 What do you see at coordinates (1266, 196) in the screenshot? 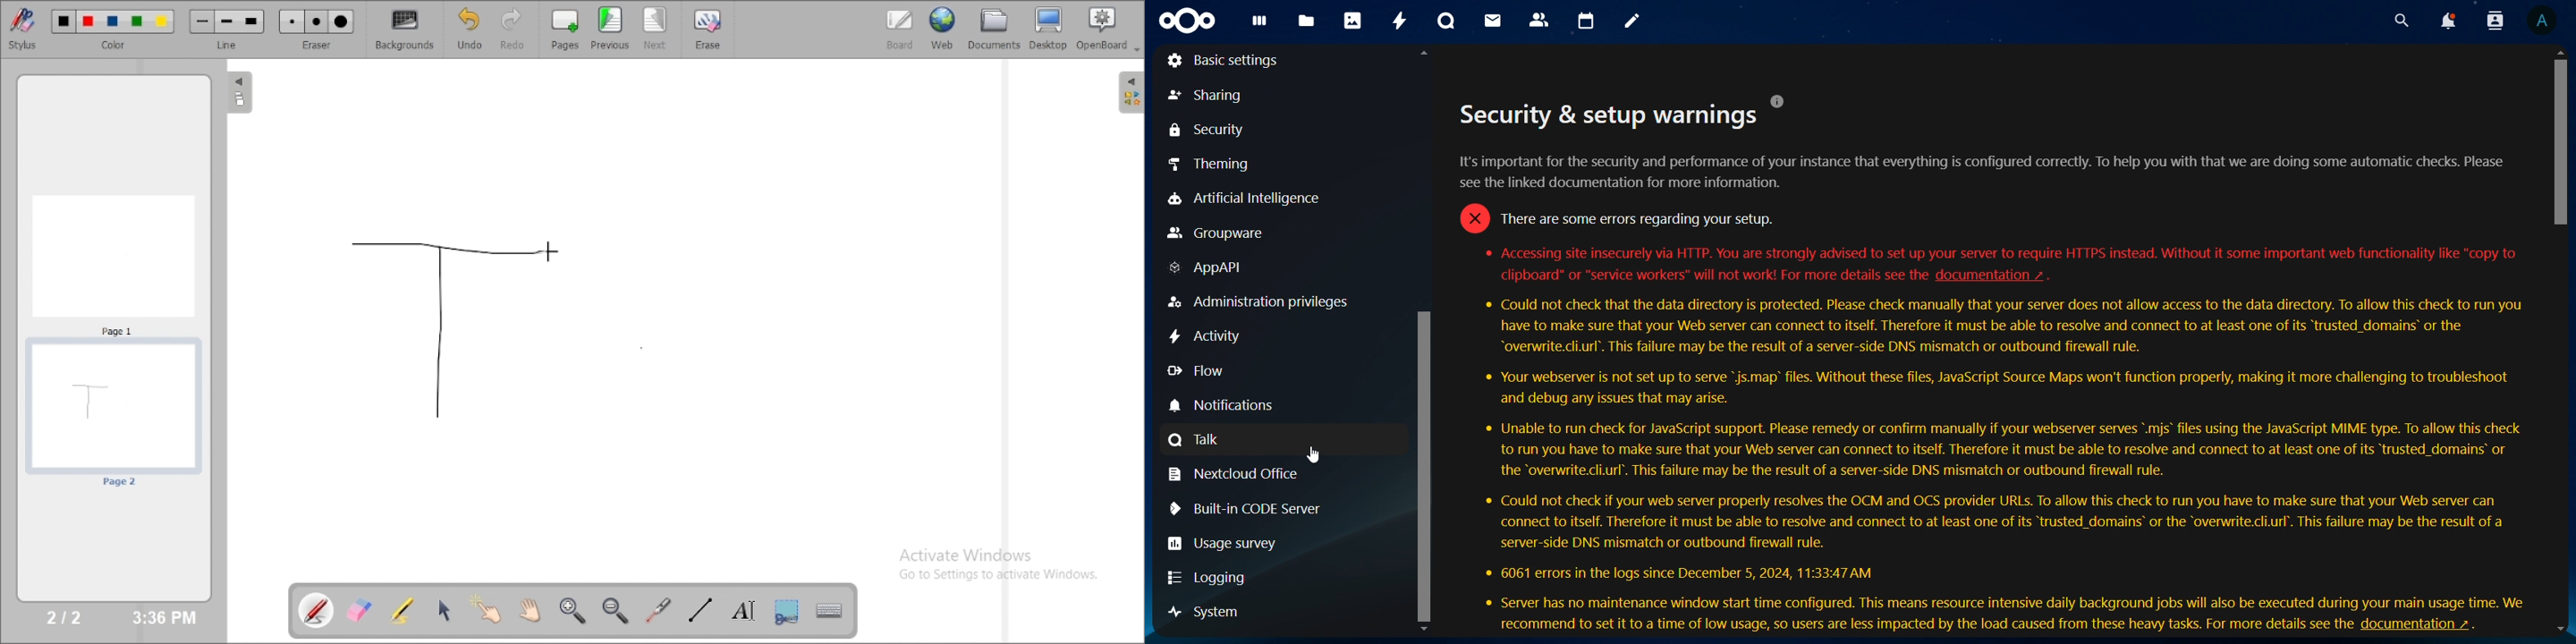
I see `artificial intelligence` at bounding box center [1266, 196].